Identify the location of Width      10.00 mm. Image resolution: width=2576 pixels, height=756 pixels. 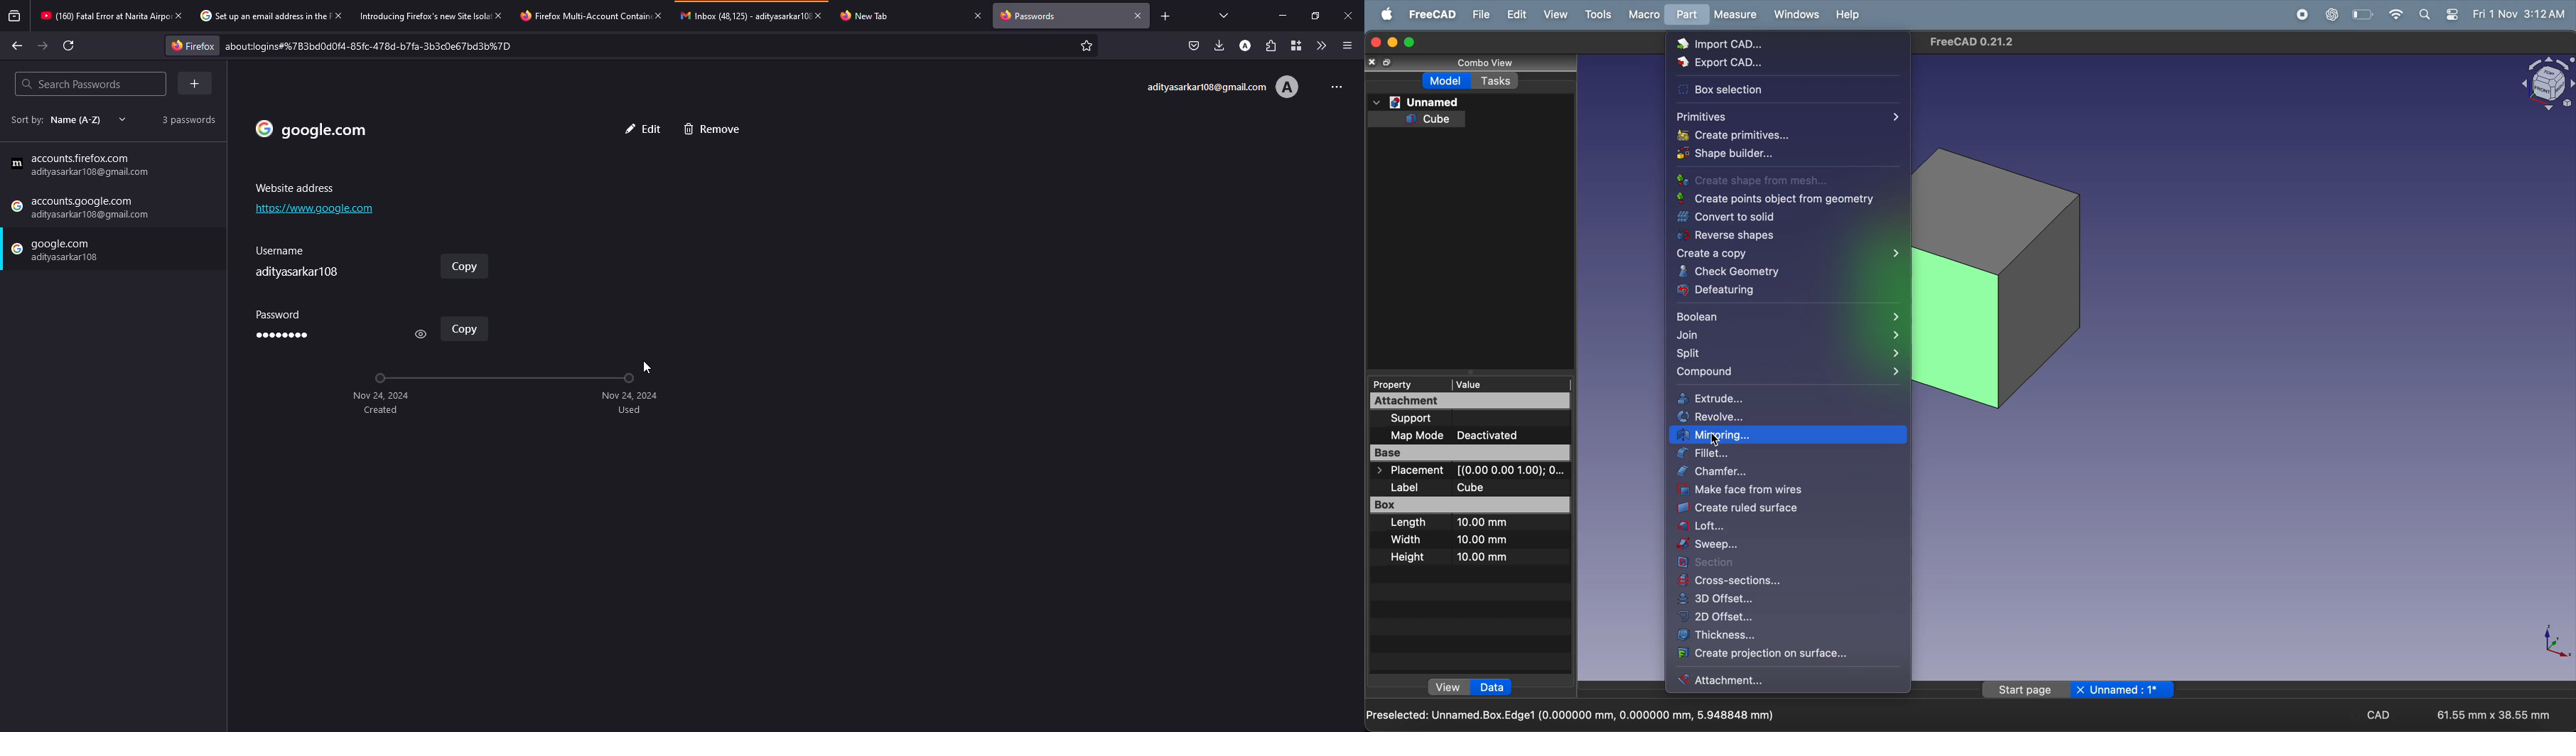
(1460, 541).